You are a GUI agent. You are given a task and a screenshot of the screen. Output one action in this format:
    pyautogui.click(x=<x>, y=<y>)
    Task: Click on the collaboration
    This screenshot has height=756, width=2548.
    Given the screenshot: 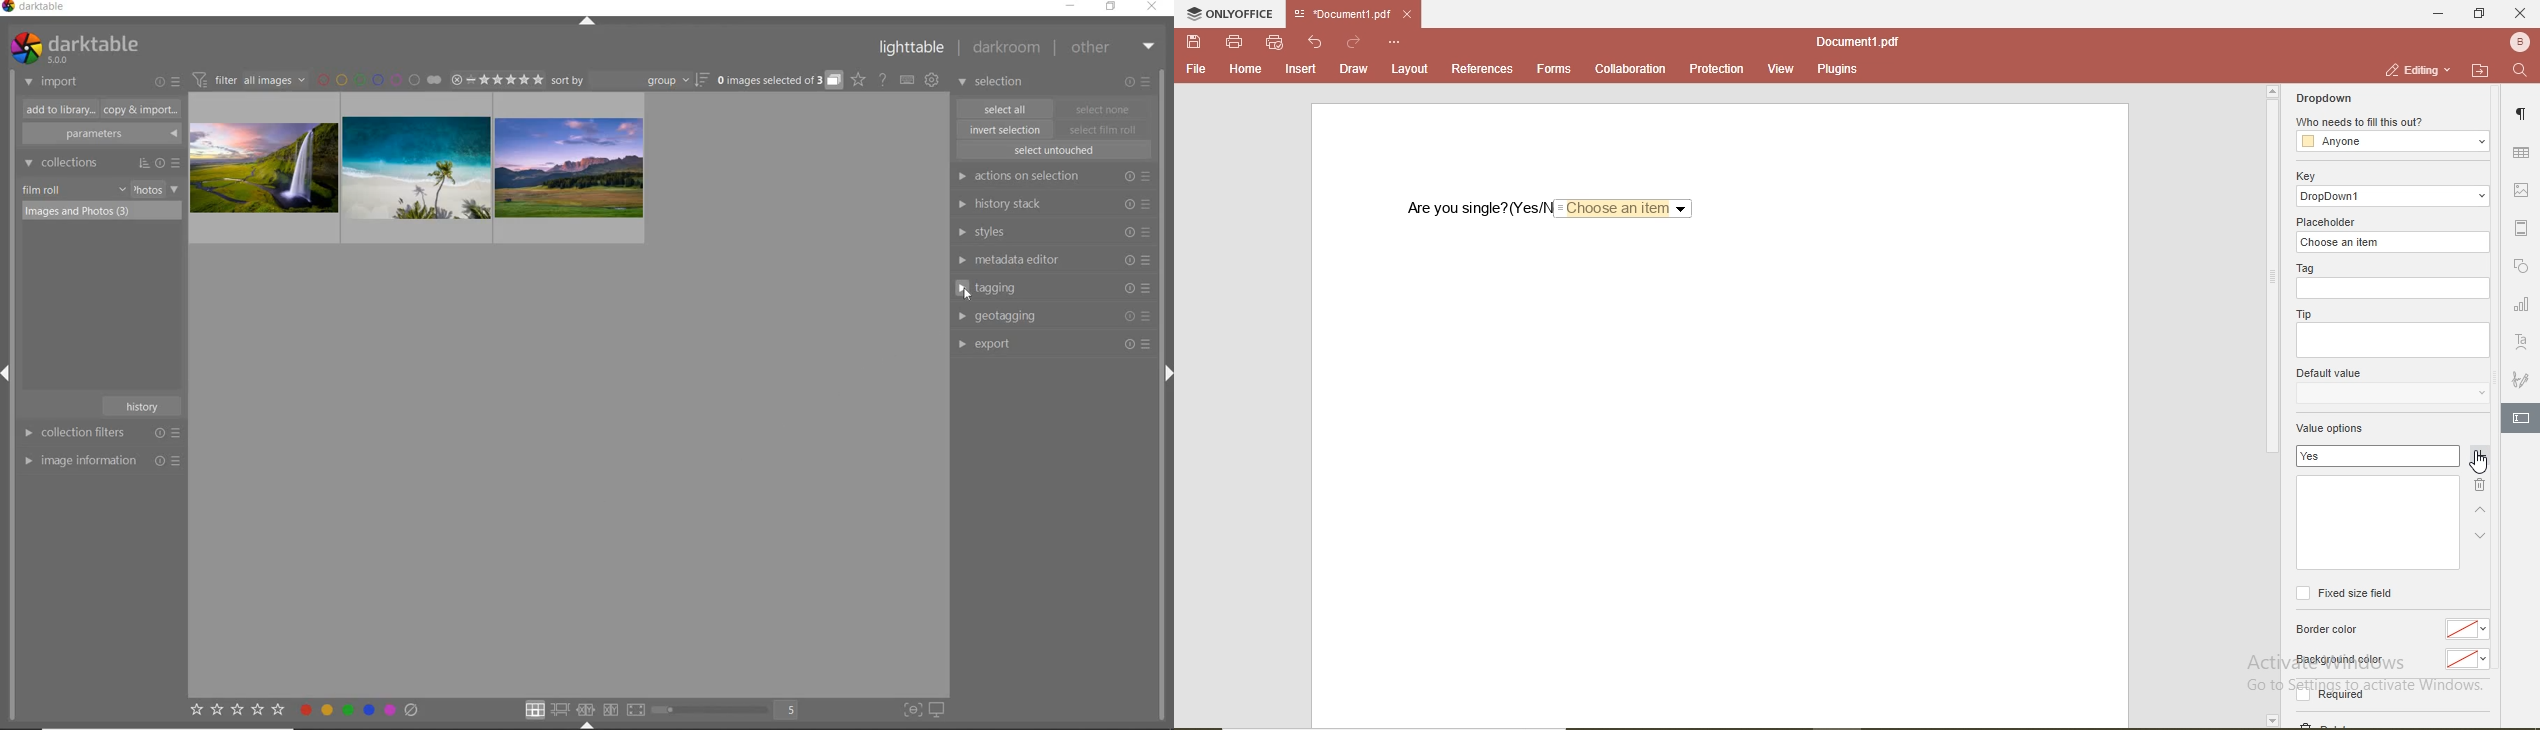 What is the action you would take?
    pyautogui.click(x=1630, y=69)
    